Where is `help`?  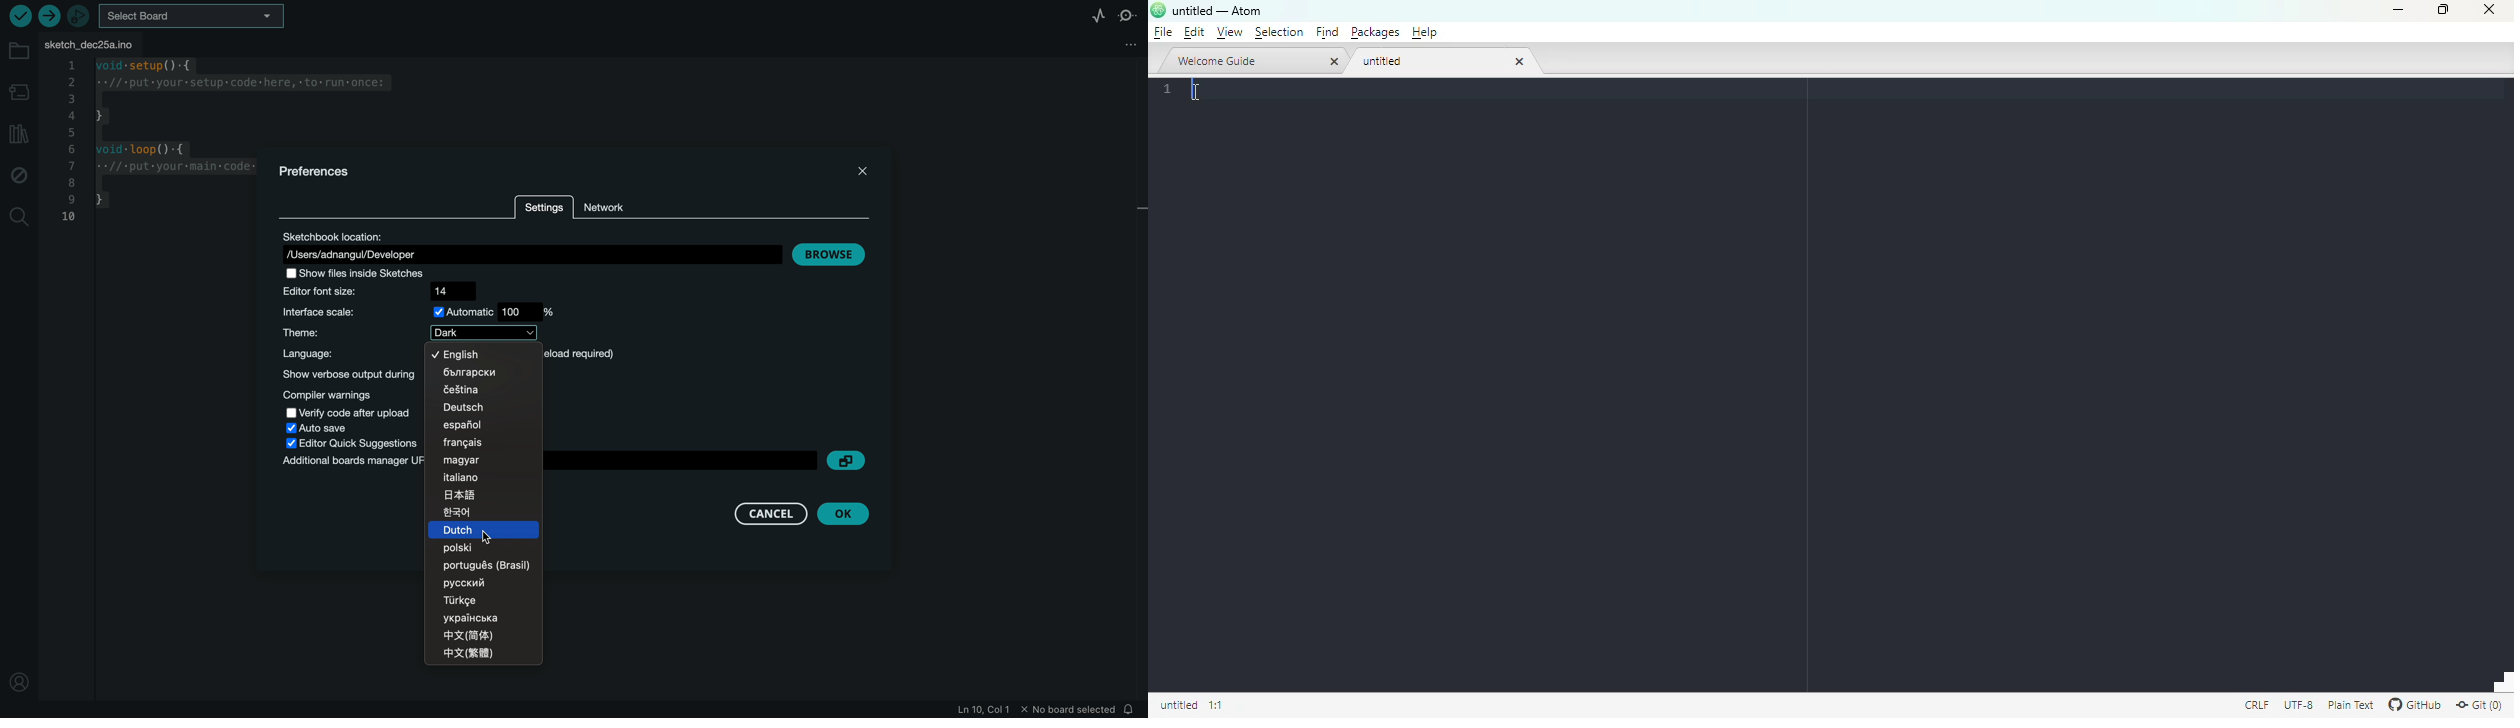
help is located at coordinates (1425, 32).